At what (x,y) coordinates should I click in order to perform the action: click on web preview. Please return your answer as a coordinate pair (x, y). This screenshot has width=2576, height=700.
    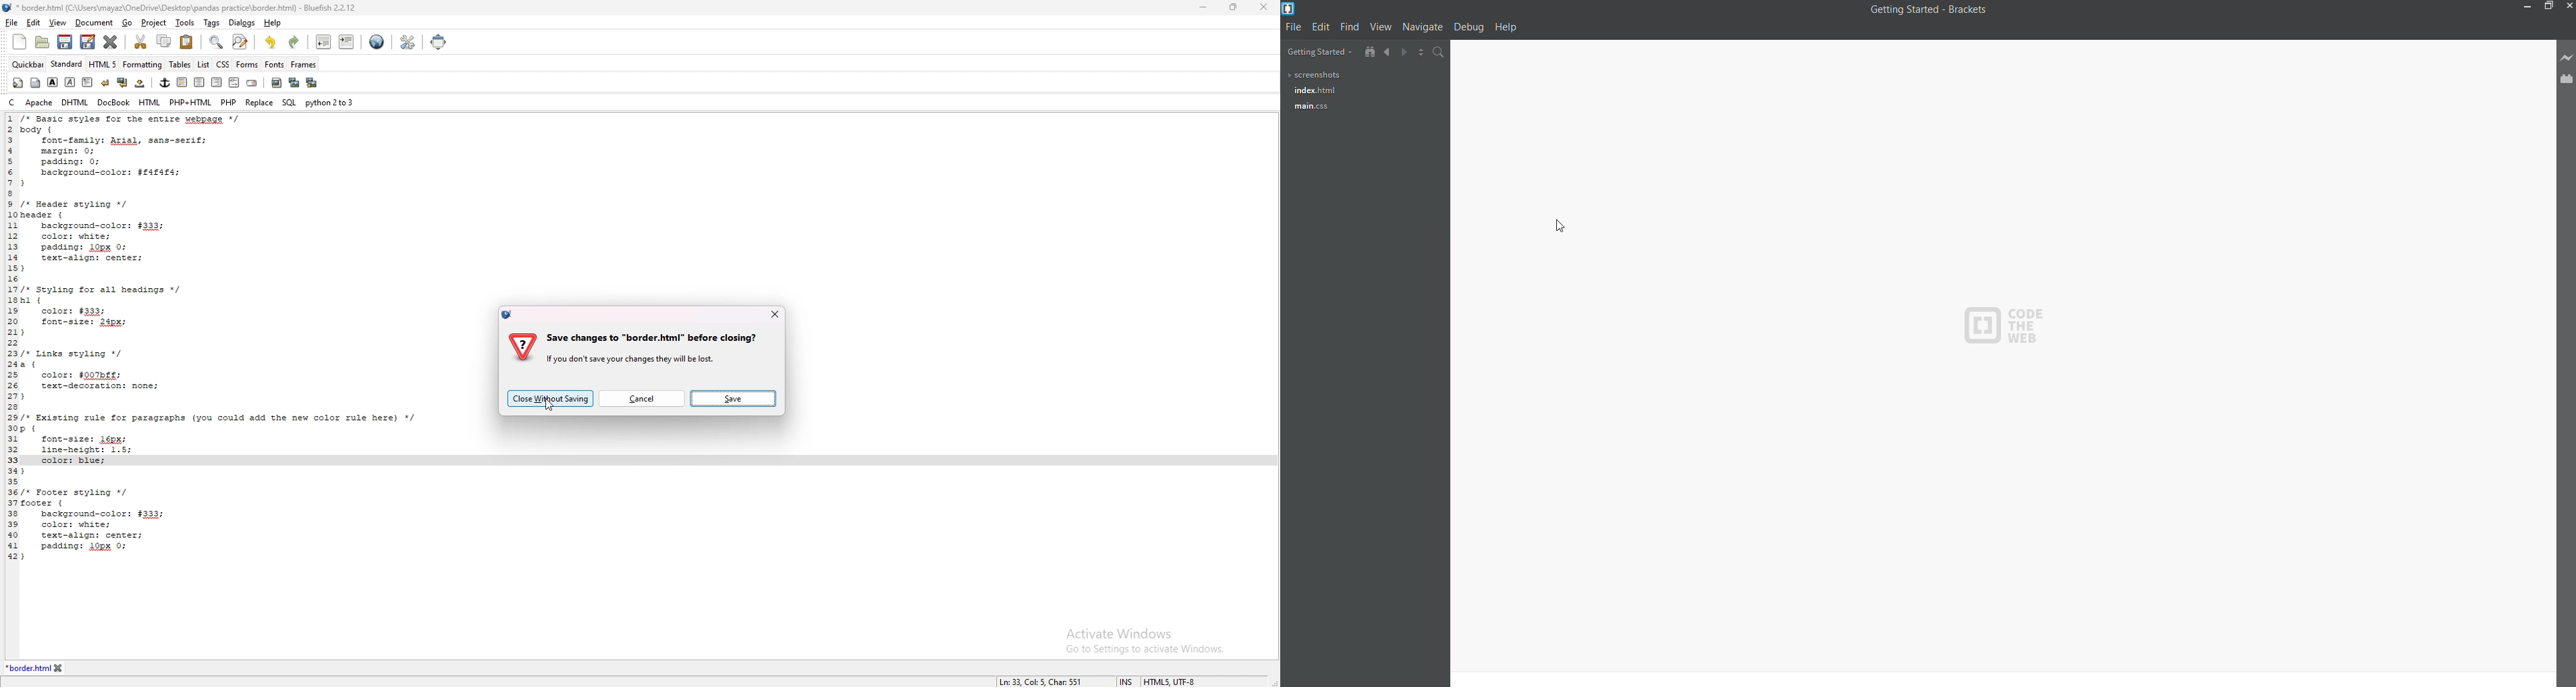
    Looking at the image, I should click on (377, 42).